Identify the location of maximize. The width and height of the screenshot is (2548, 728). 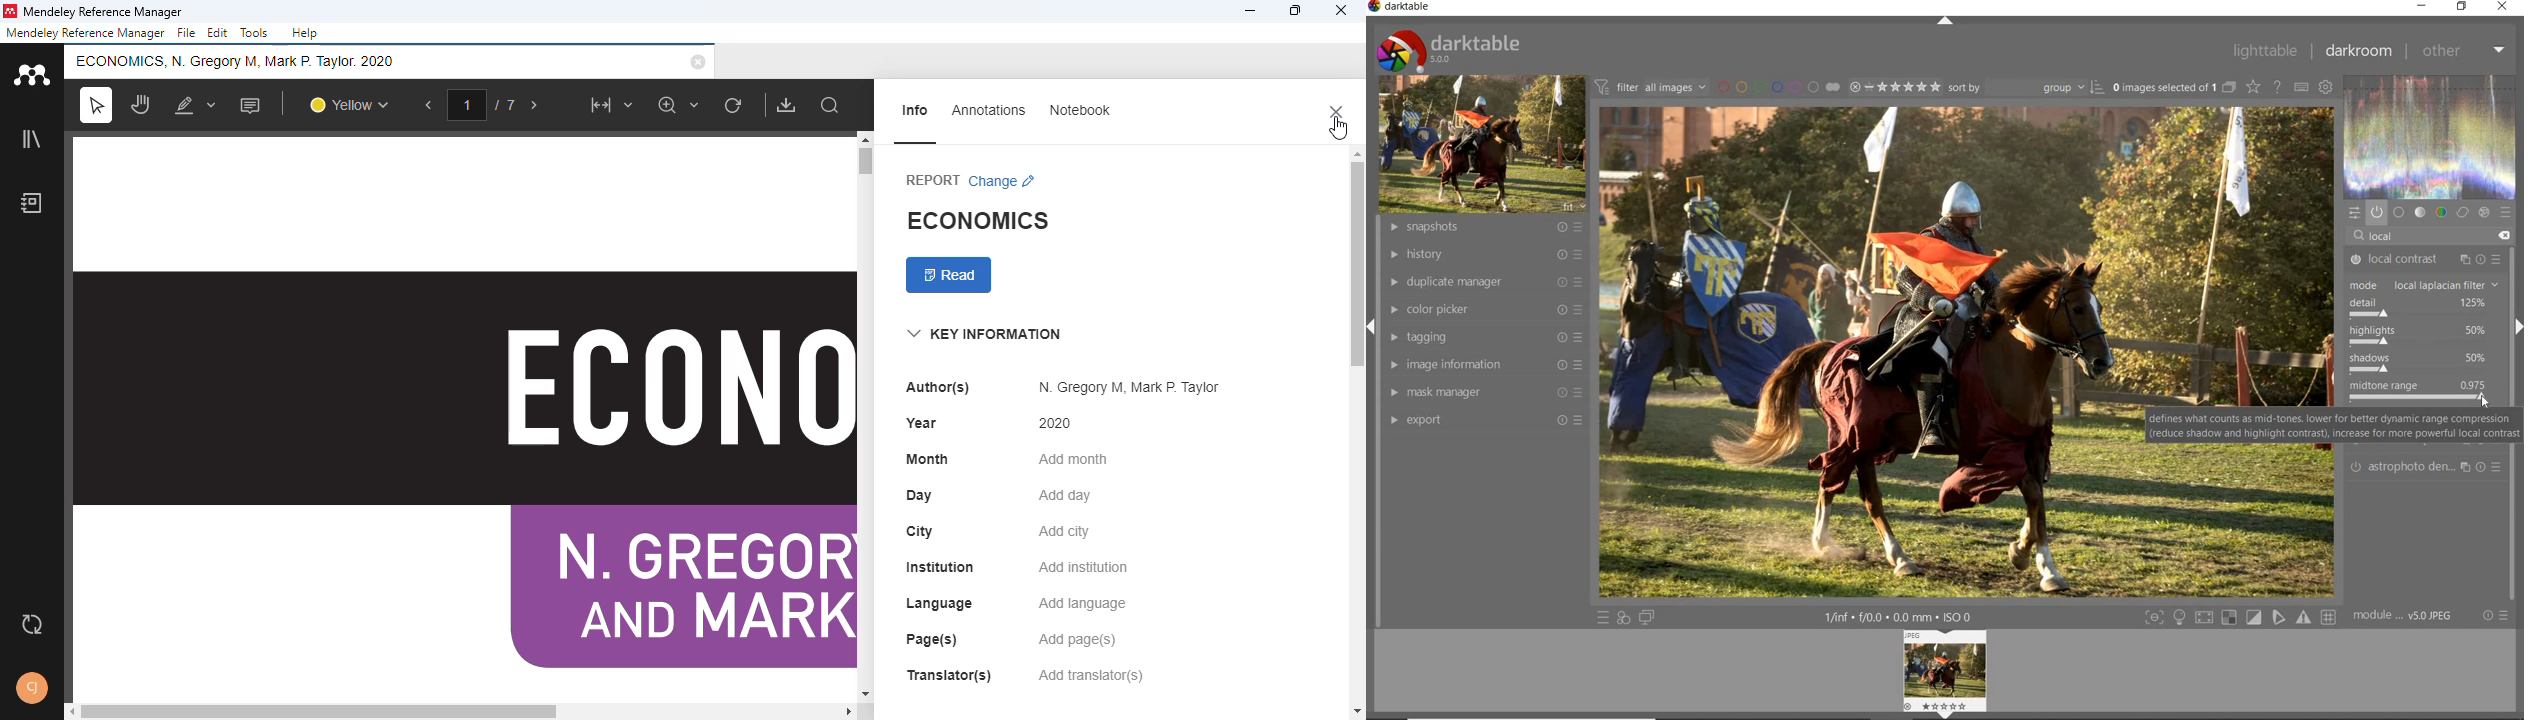
(1295, 10).